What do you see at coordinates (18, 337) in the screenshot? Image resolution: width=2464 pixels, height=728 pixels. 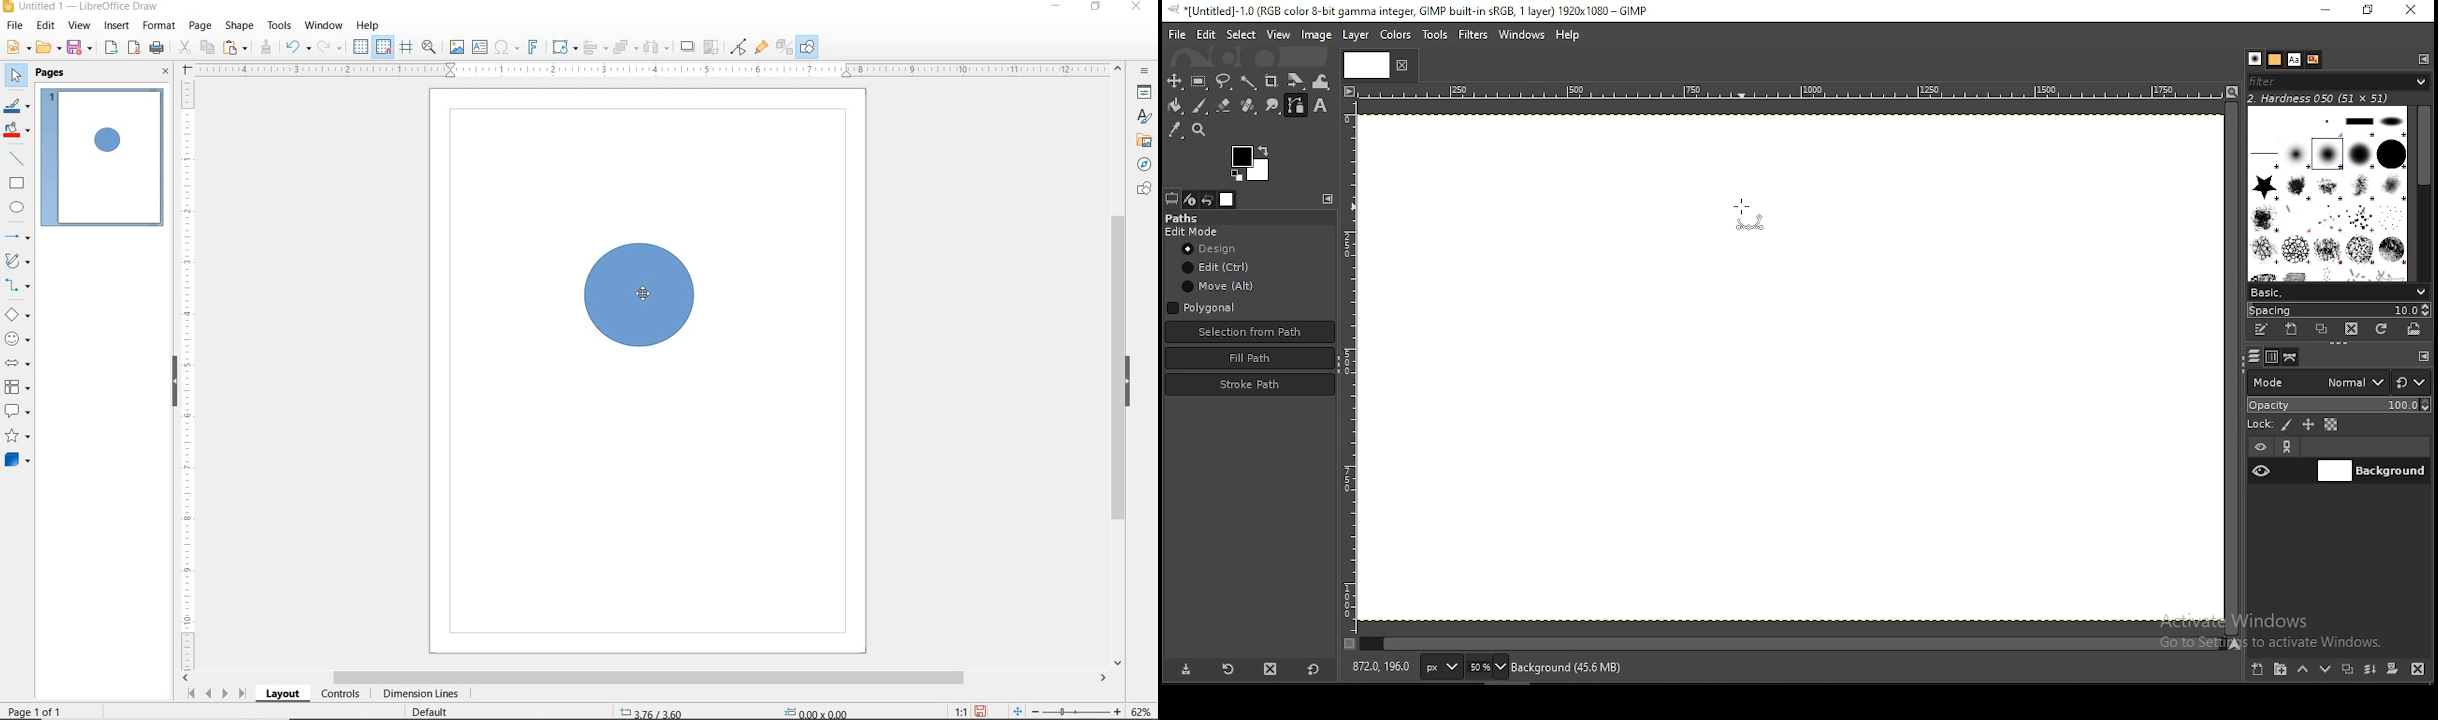 I see `SYMBOL SHAPES` at bounding box center [18, 337].